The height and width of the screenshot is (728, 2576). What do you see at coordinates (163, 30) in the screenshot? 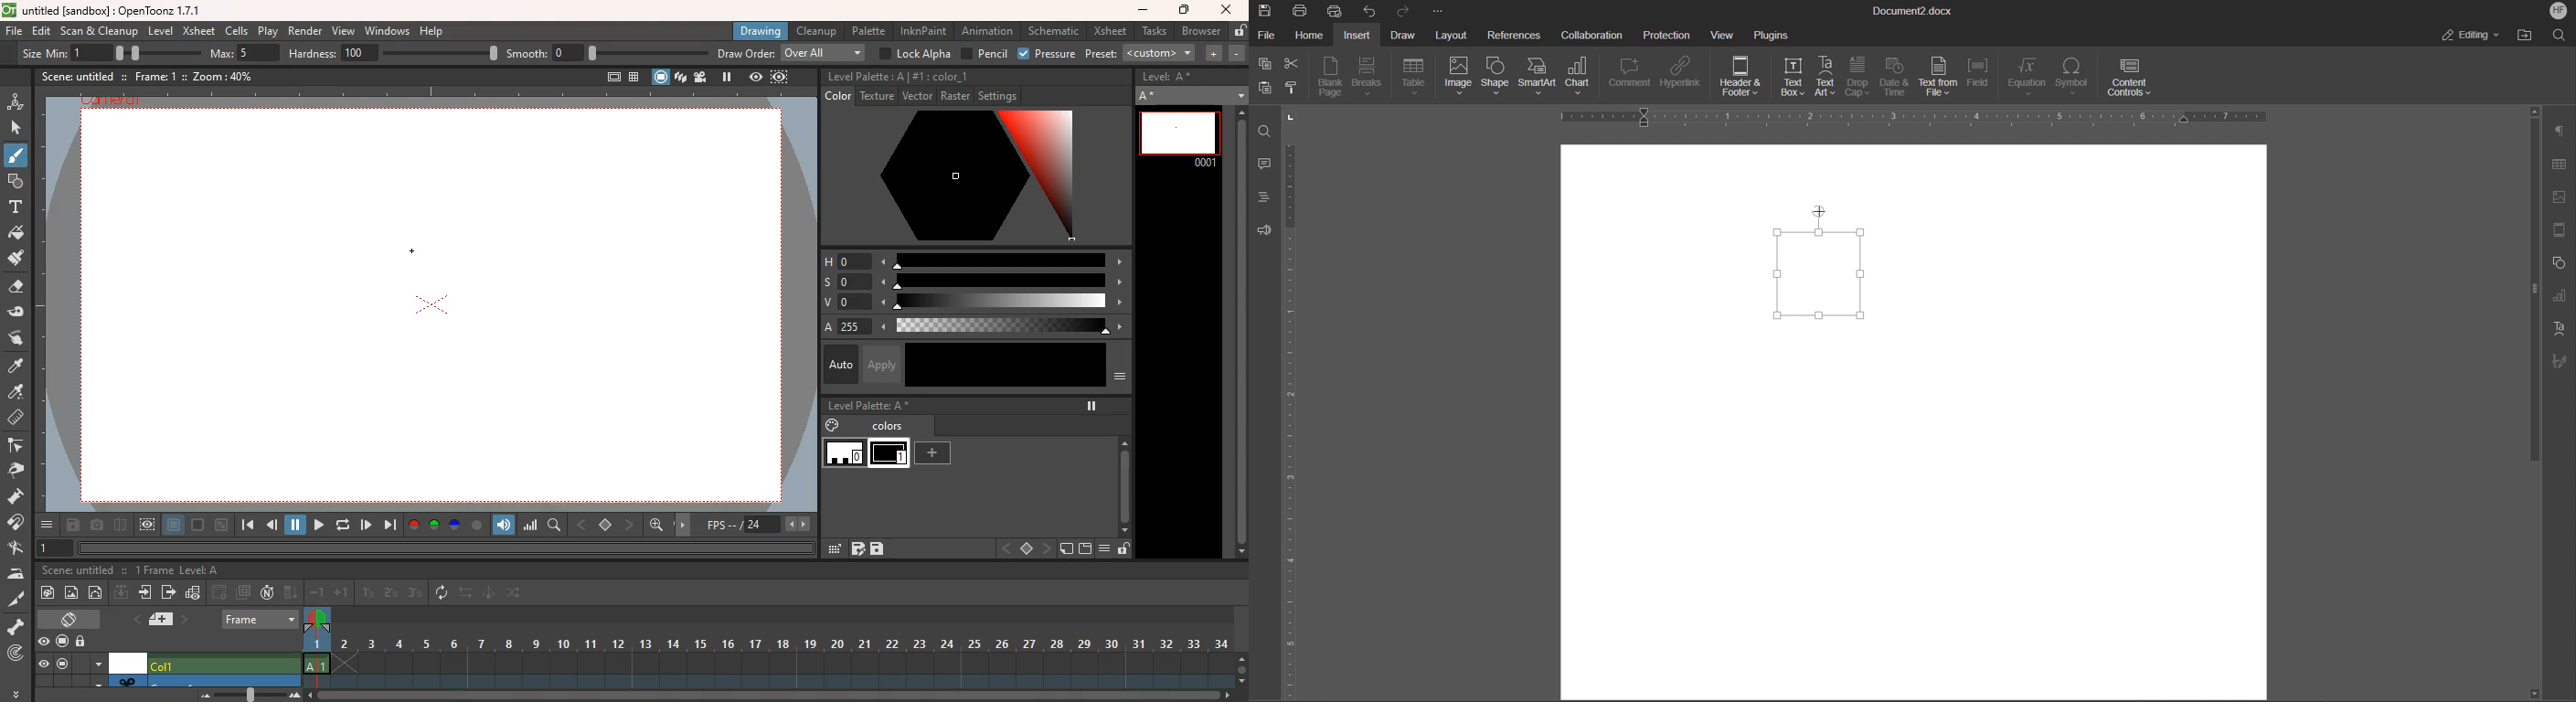
I see `level` at bounding box center [163, 30].